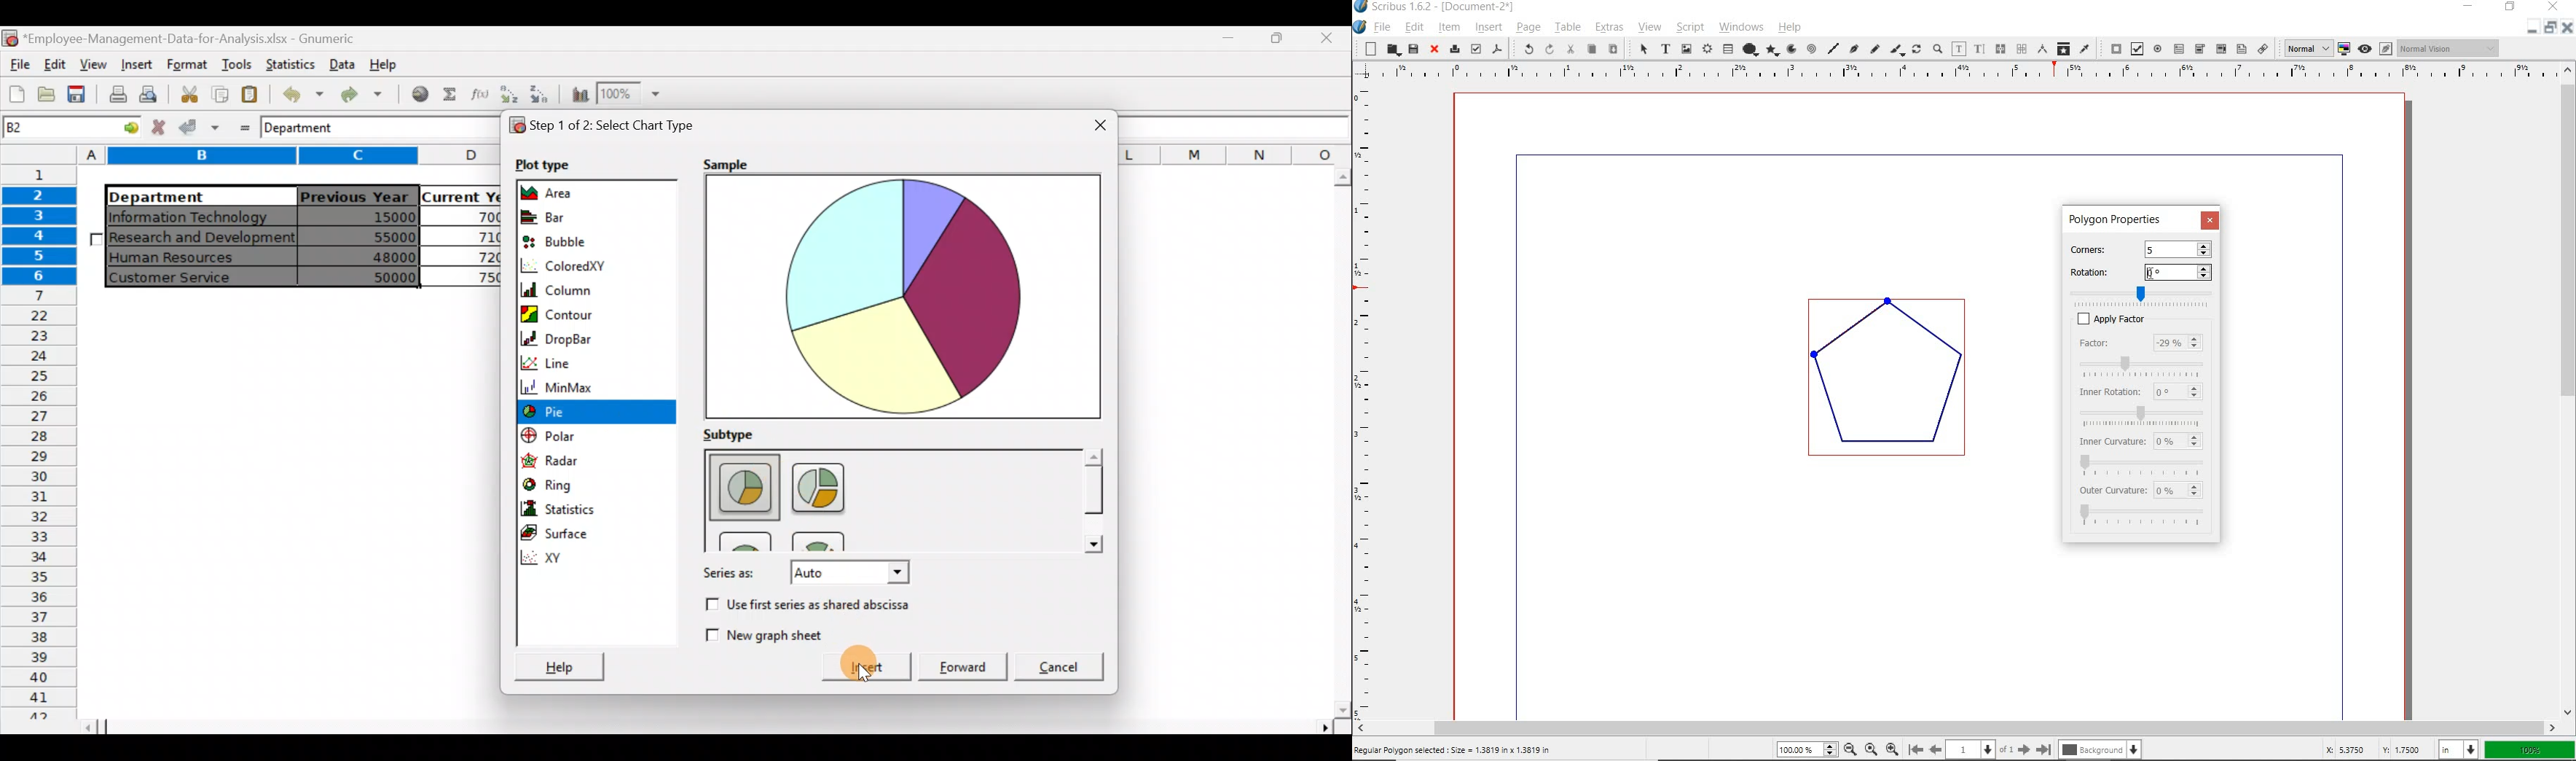 The image size is (2576, 784). I want to click on undo, so click(1523, 49).